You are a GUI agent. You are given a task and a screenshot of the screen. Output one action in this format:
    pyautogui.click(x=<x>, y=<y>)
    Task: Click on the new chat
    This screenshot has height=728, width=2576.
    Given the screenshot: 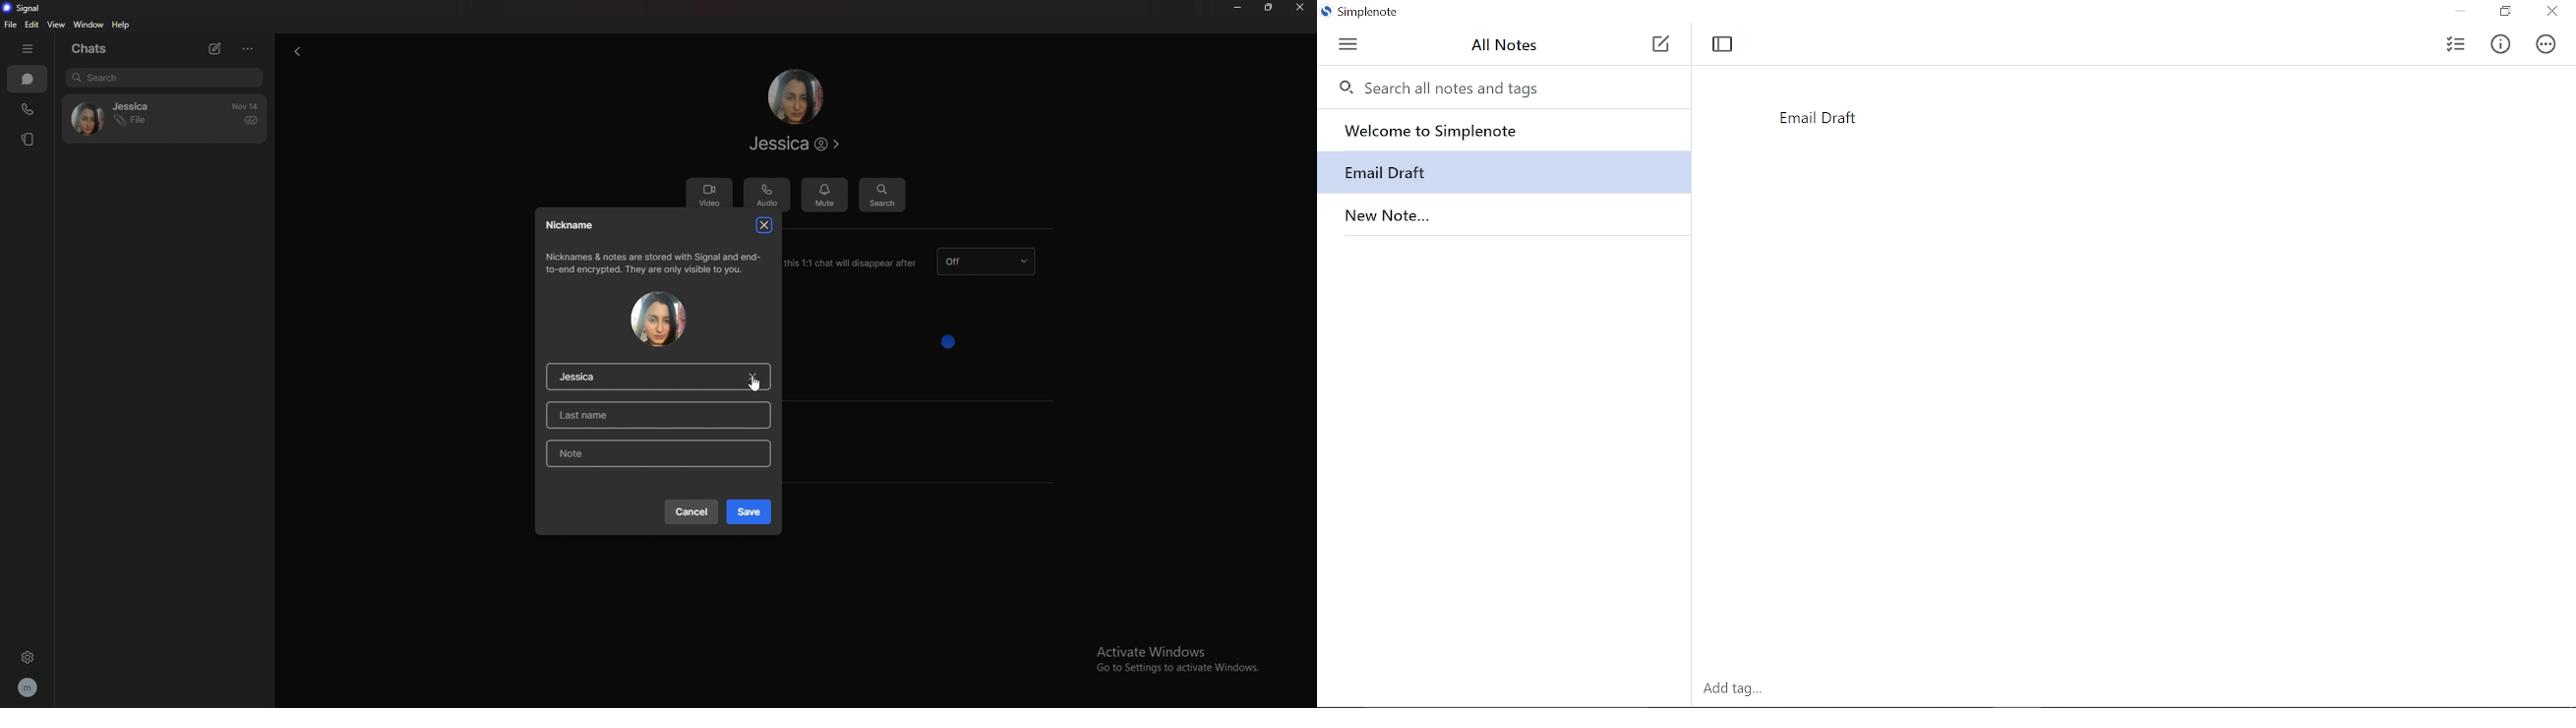 What is the action you would take?
    pyautogui.click(x=213, y=48)
    